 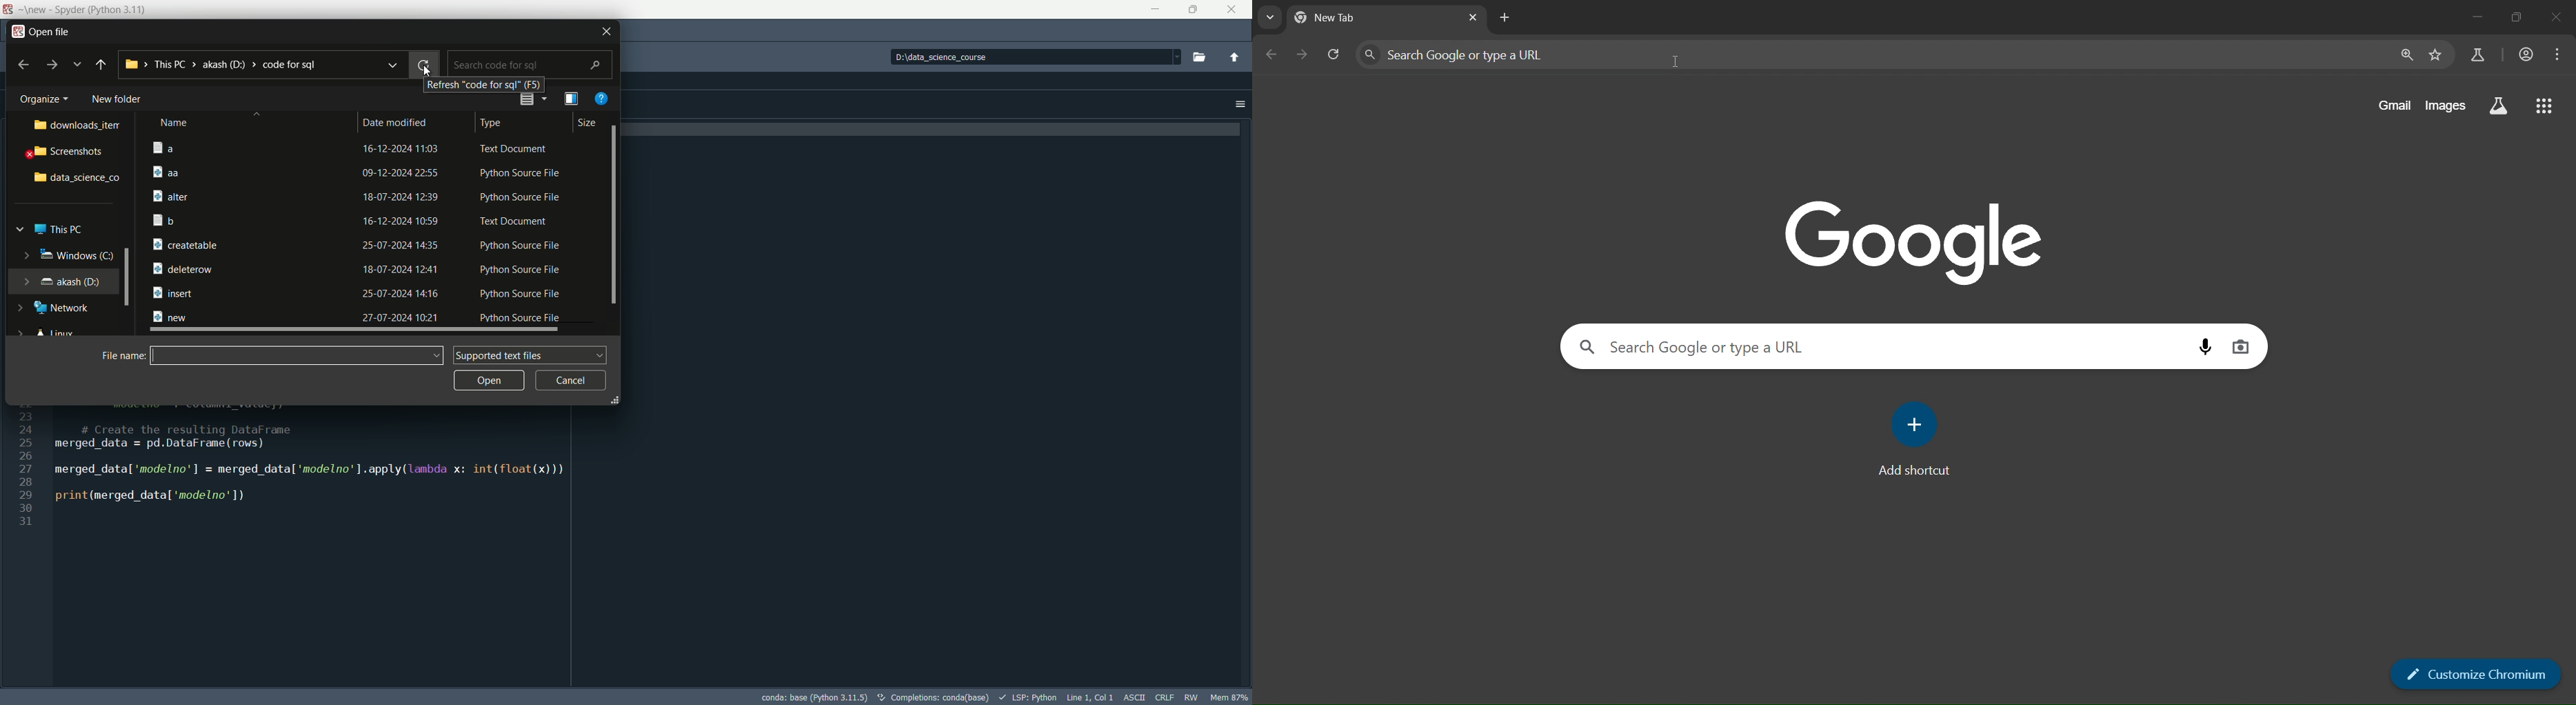 I want to click on search bar, so click(x=530, y=63).